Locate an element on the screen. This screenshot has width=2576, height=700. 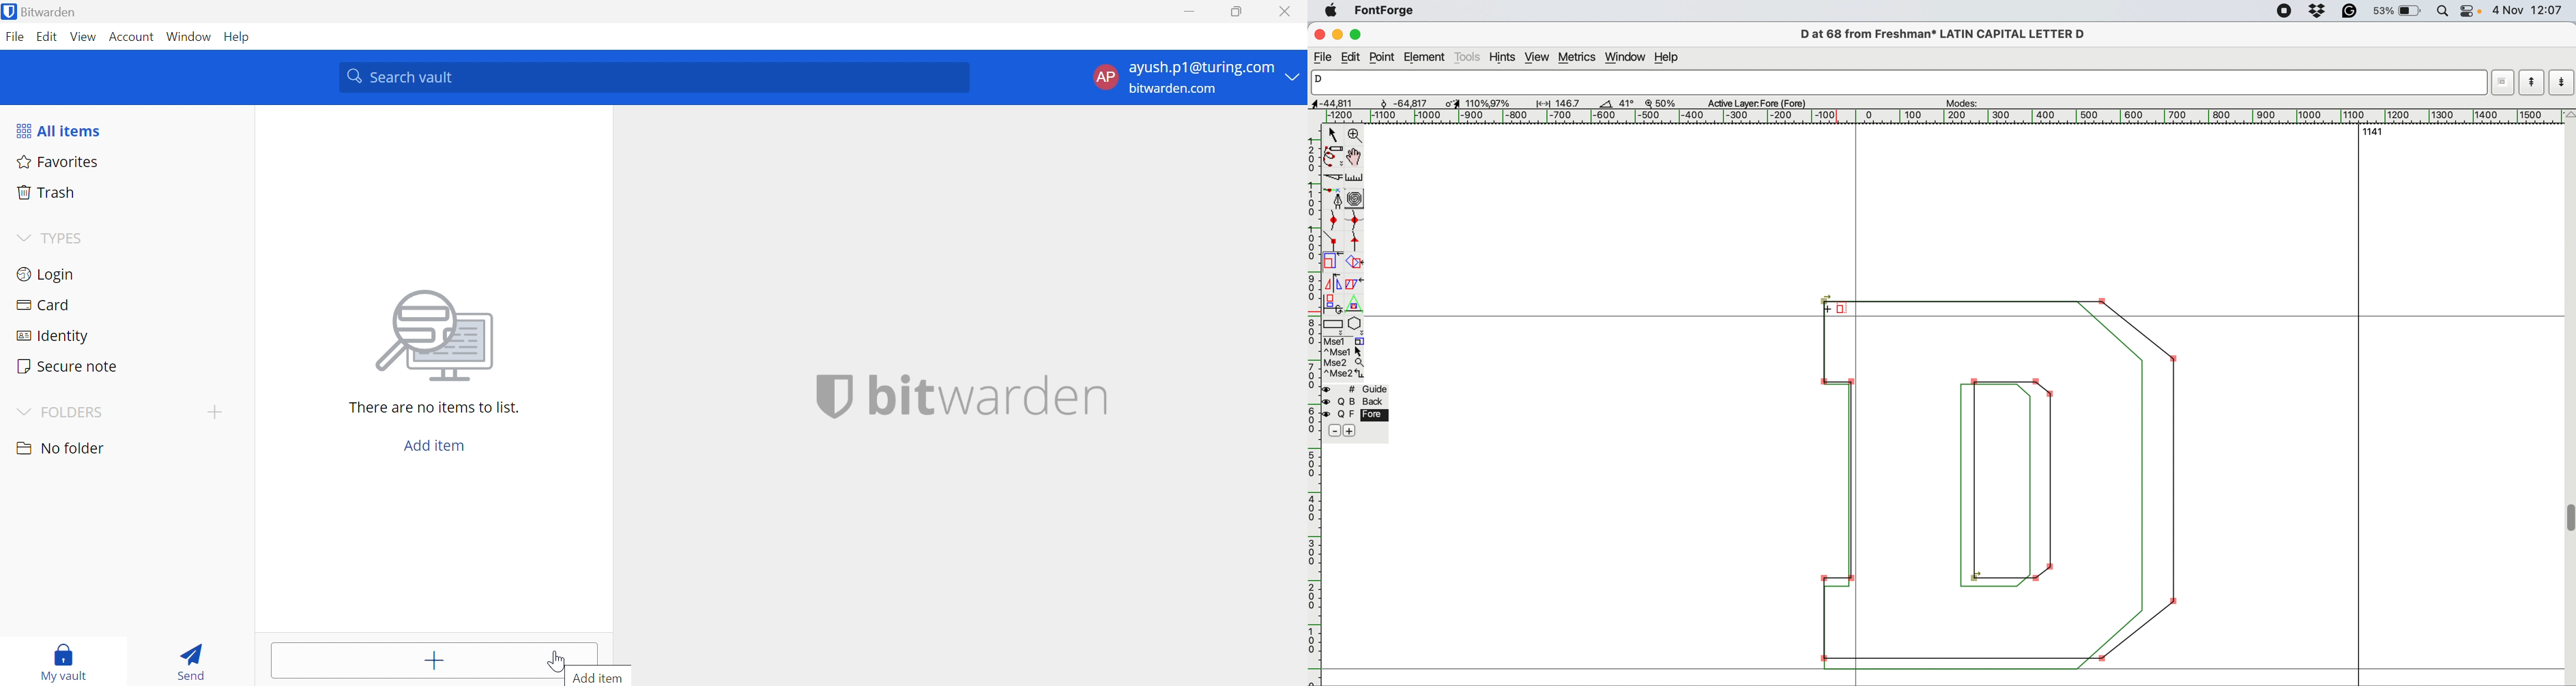
Drop Down is located at coordinates (23, 238).